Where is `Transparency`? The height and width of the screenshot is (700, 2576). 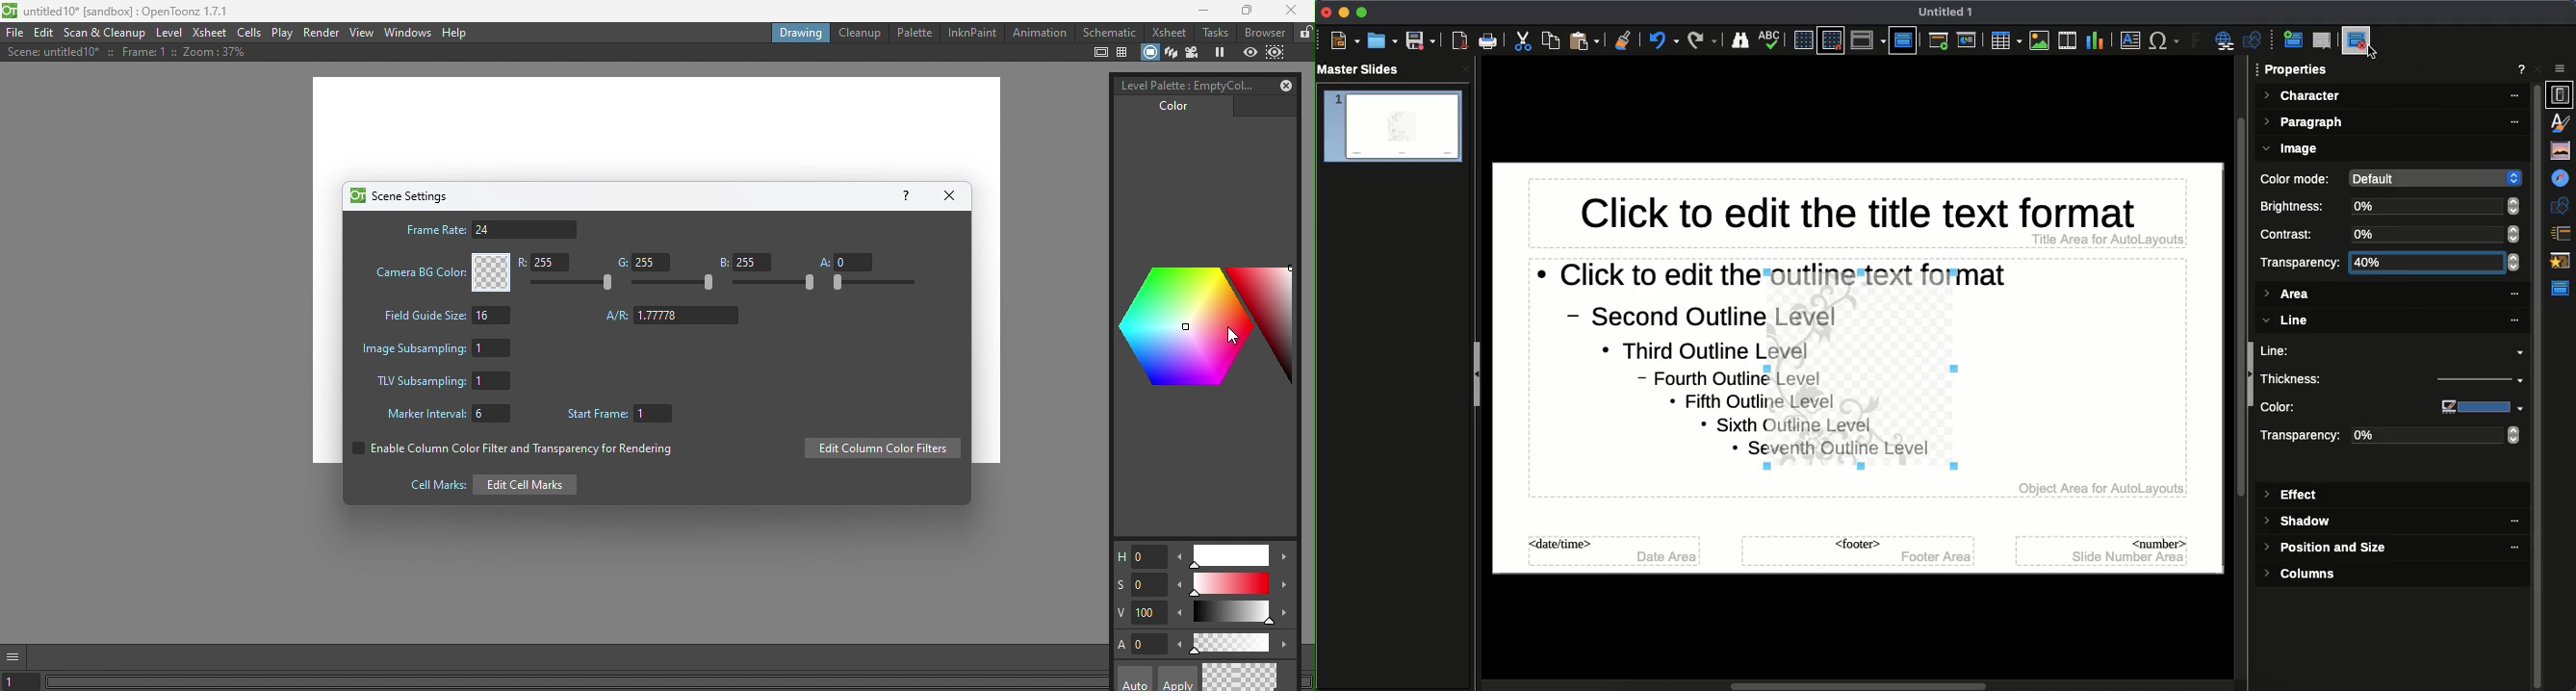
Transparency is located at coordinates (2303, 438).